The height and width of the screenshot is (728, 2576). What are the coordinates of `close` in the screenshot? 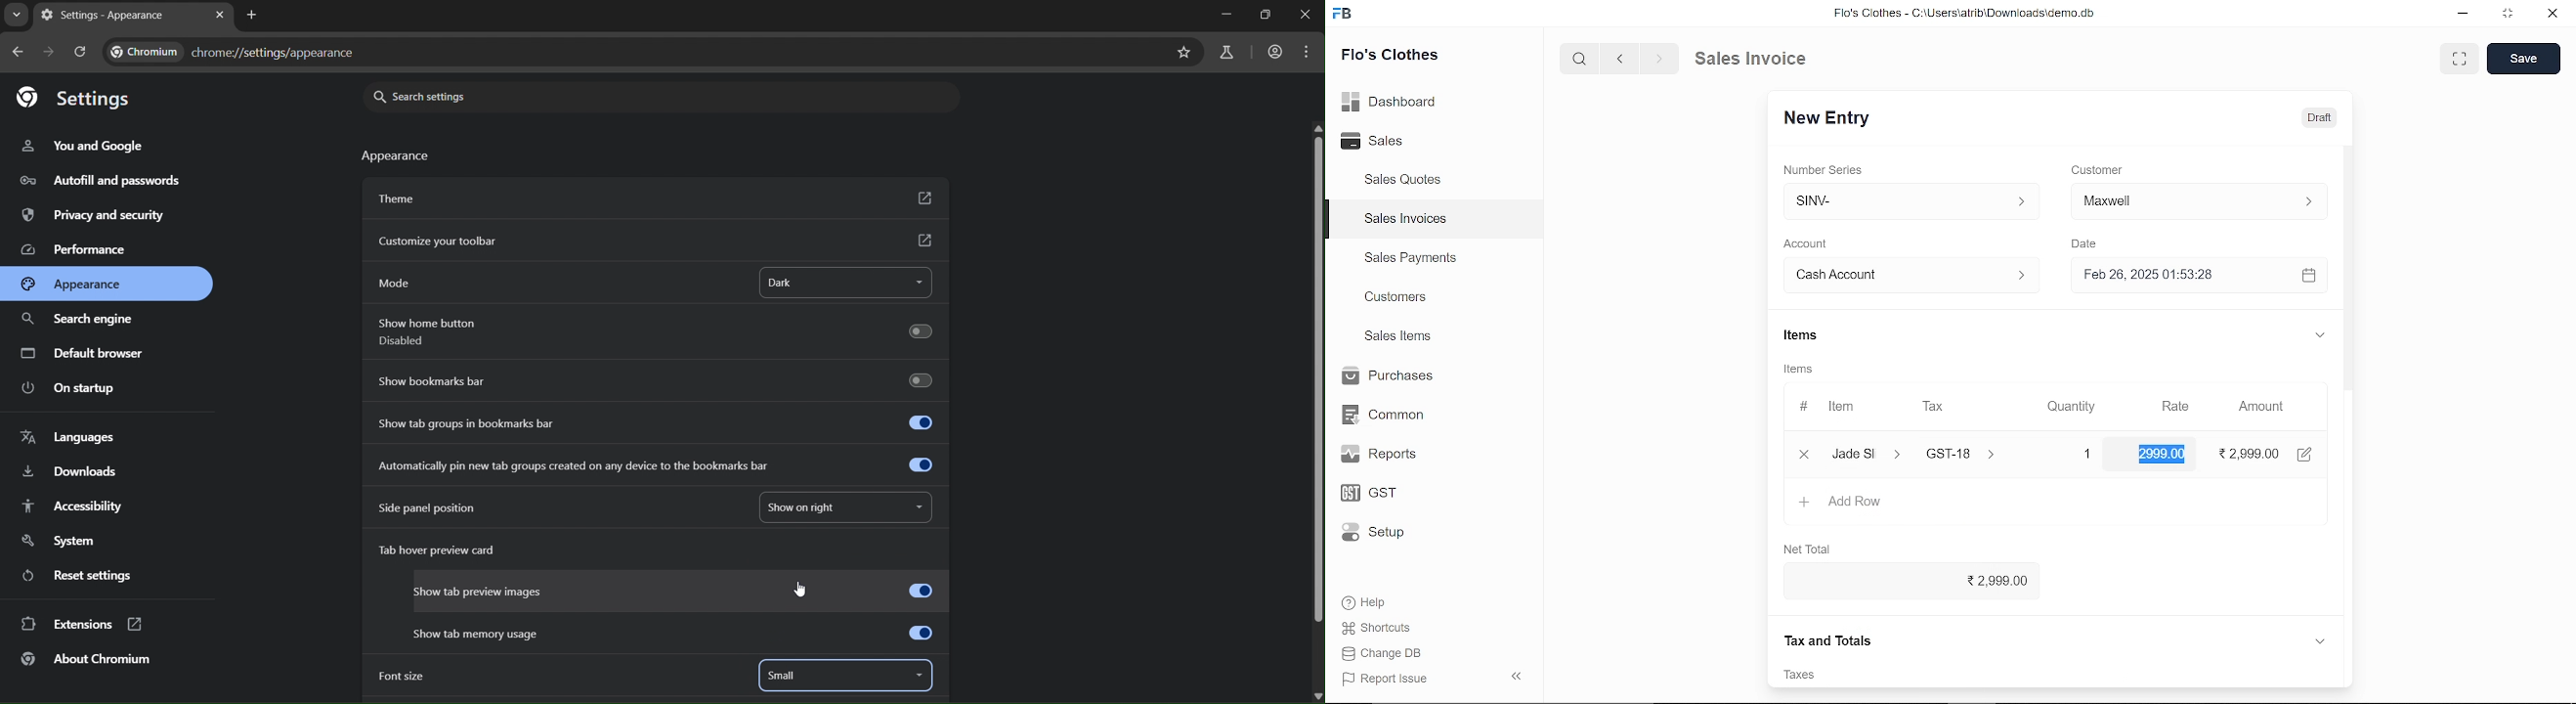 It's located at (1306, 16).